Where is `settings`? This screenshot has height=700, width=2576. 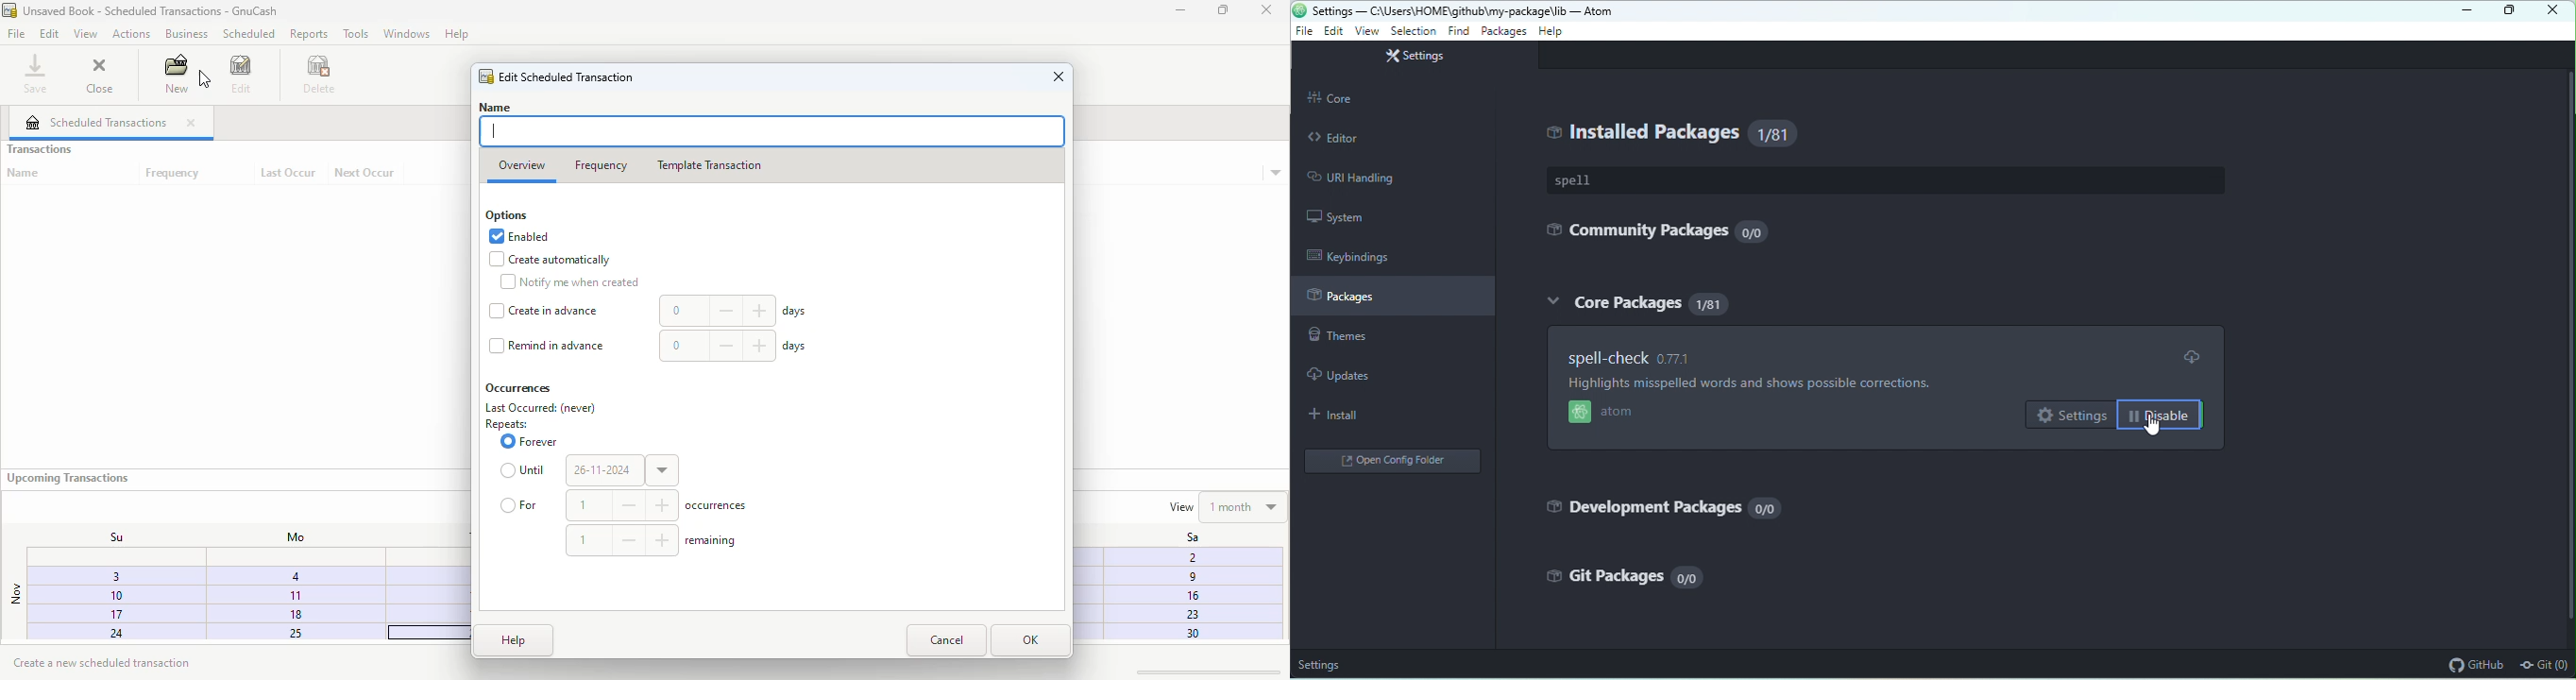
settings is located at coordinates (1323, 664).